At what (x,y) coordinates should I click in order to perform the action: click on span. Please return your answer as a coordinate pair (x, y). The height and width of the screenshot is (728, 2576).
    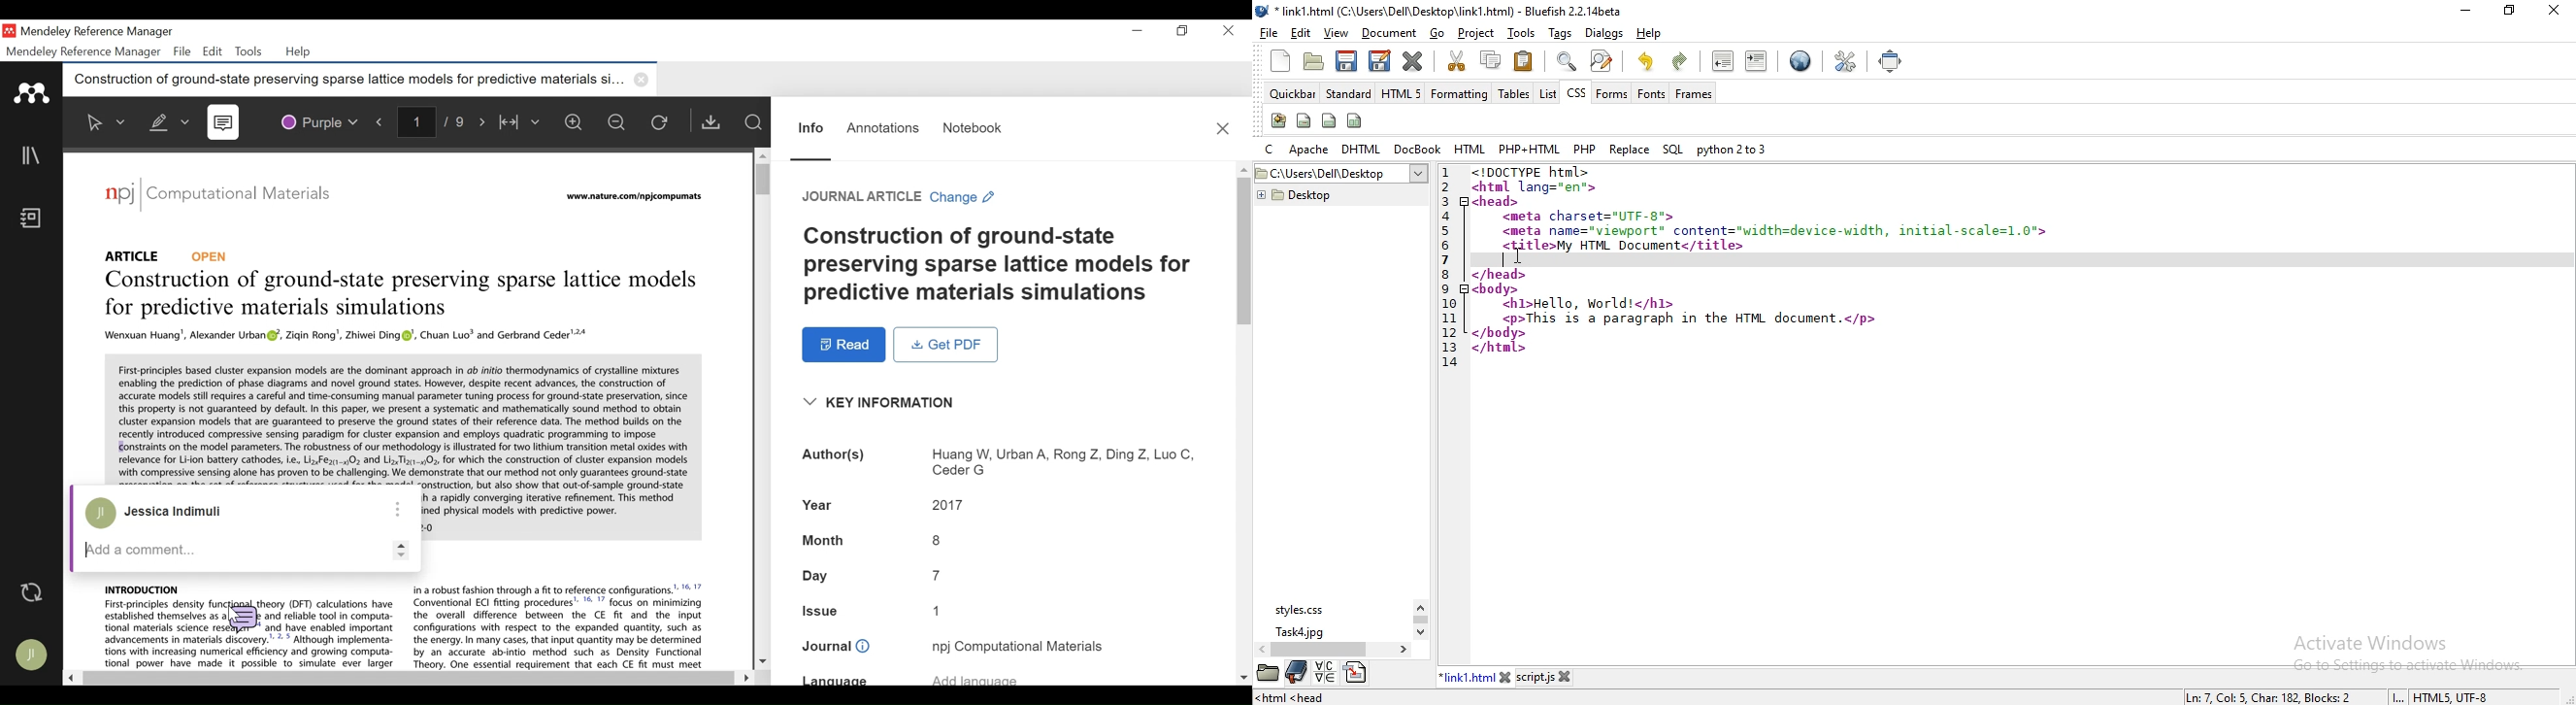
    Looking at the image, I should click on (1303, 120).